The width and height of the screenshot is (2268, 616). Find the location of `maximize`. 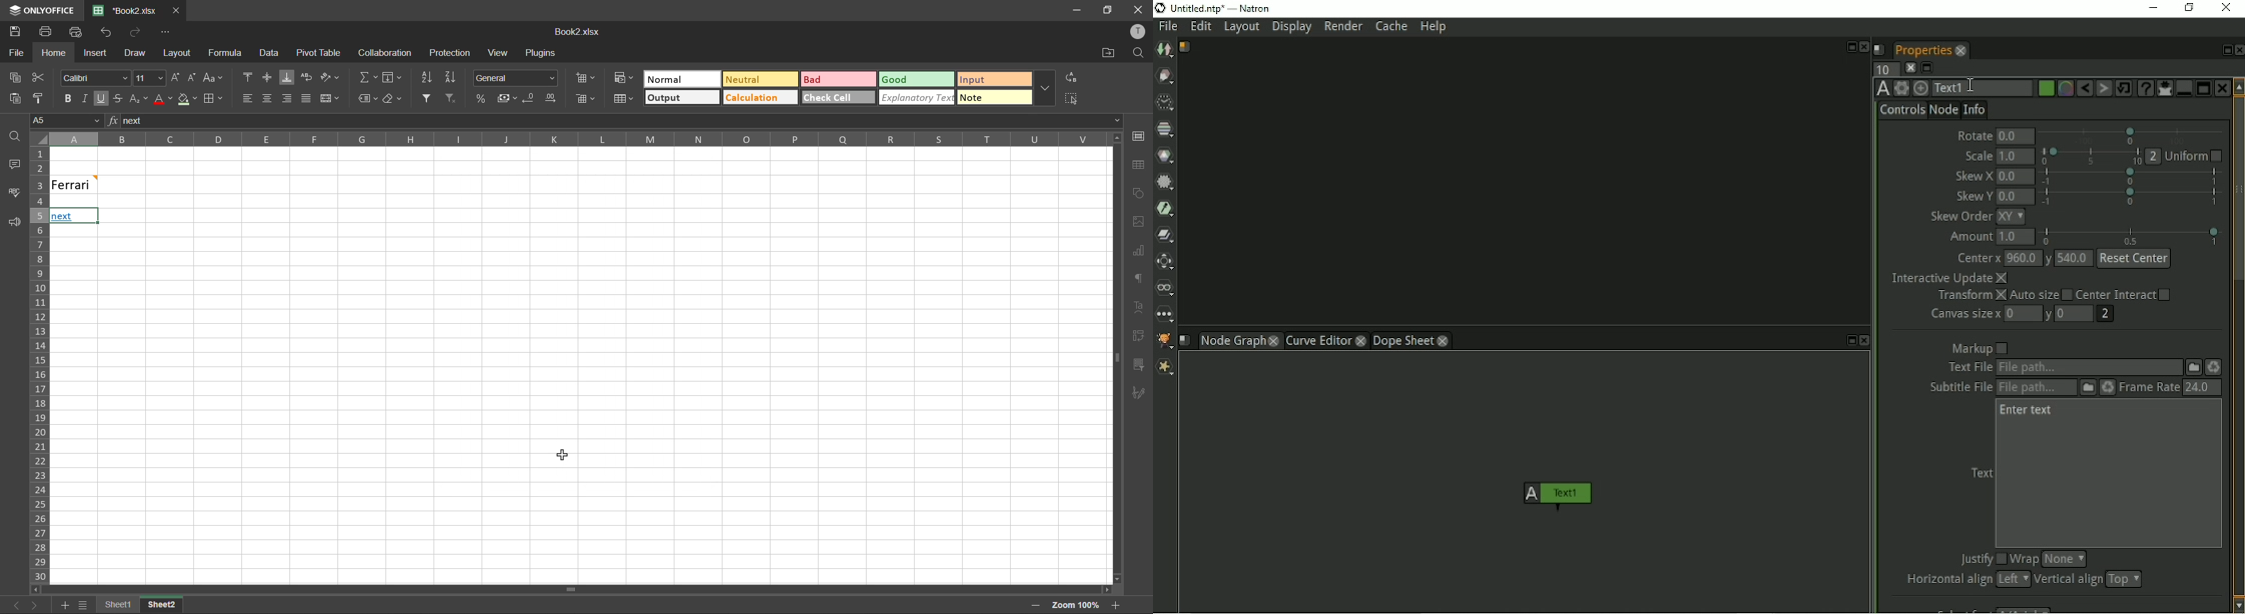

maximize is located at coordinates (1106, 10).